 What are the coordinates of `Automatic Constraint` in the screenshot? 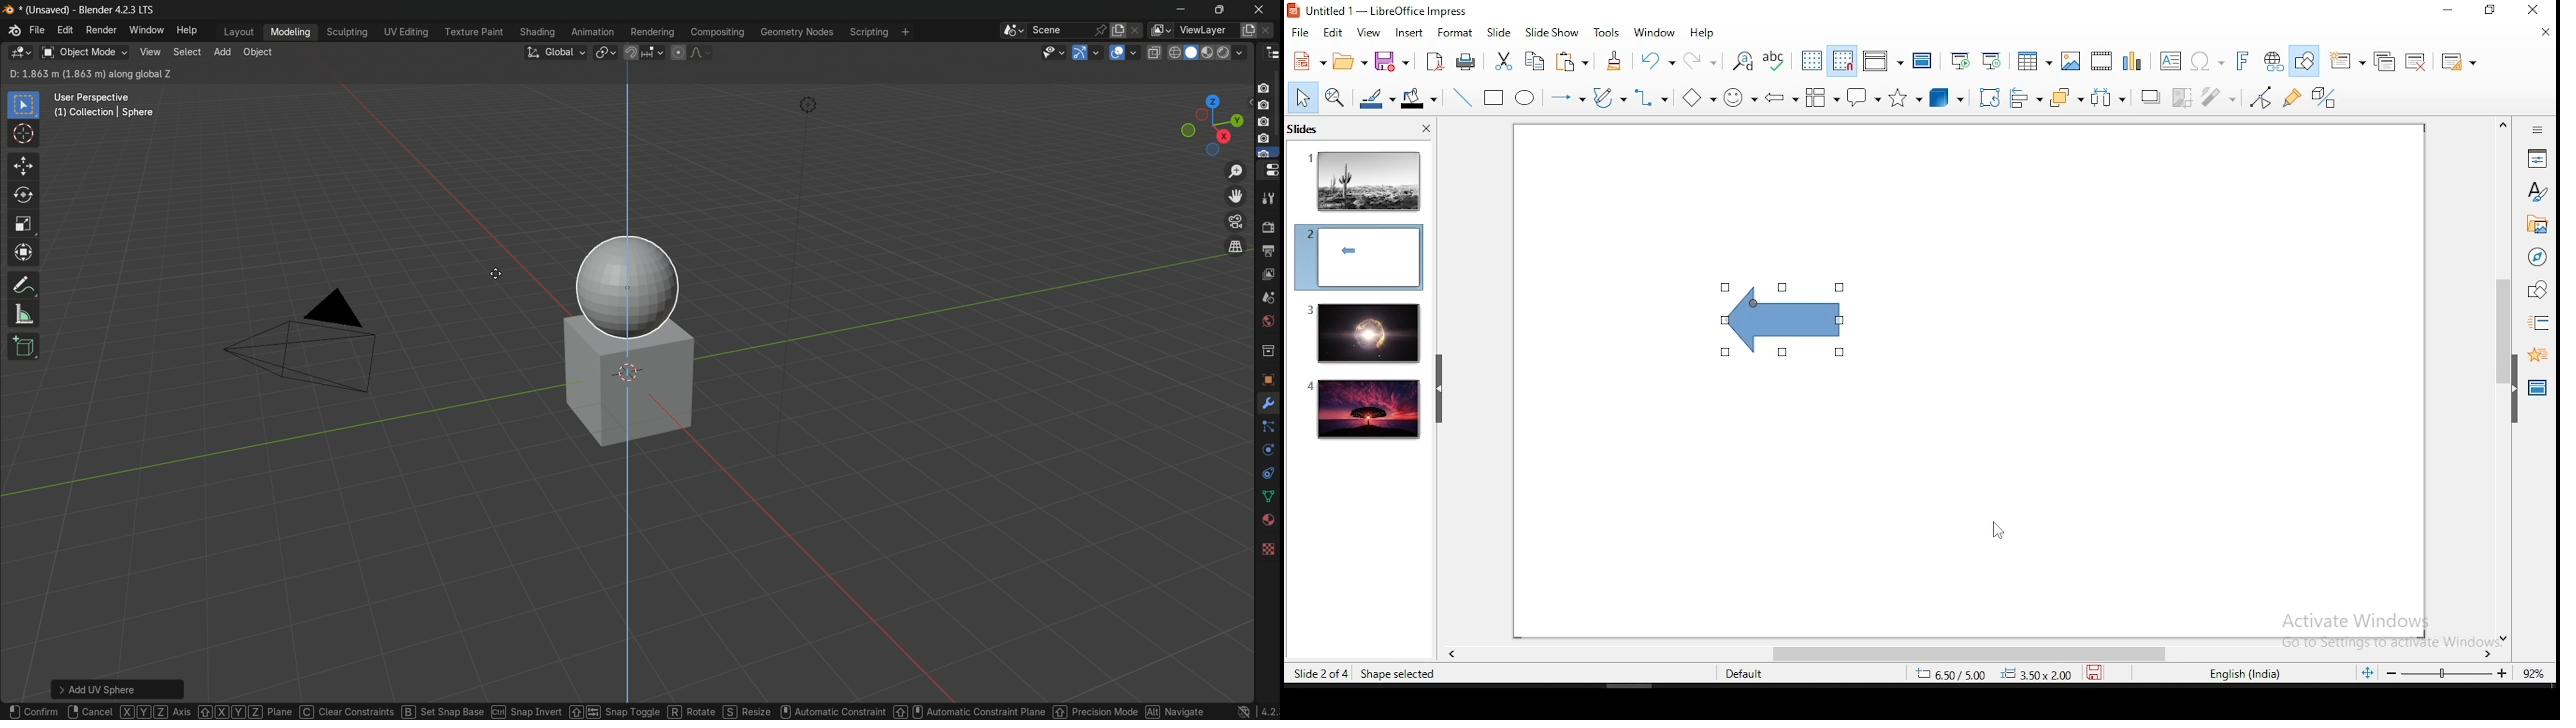 It's located at (731, 712).